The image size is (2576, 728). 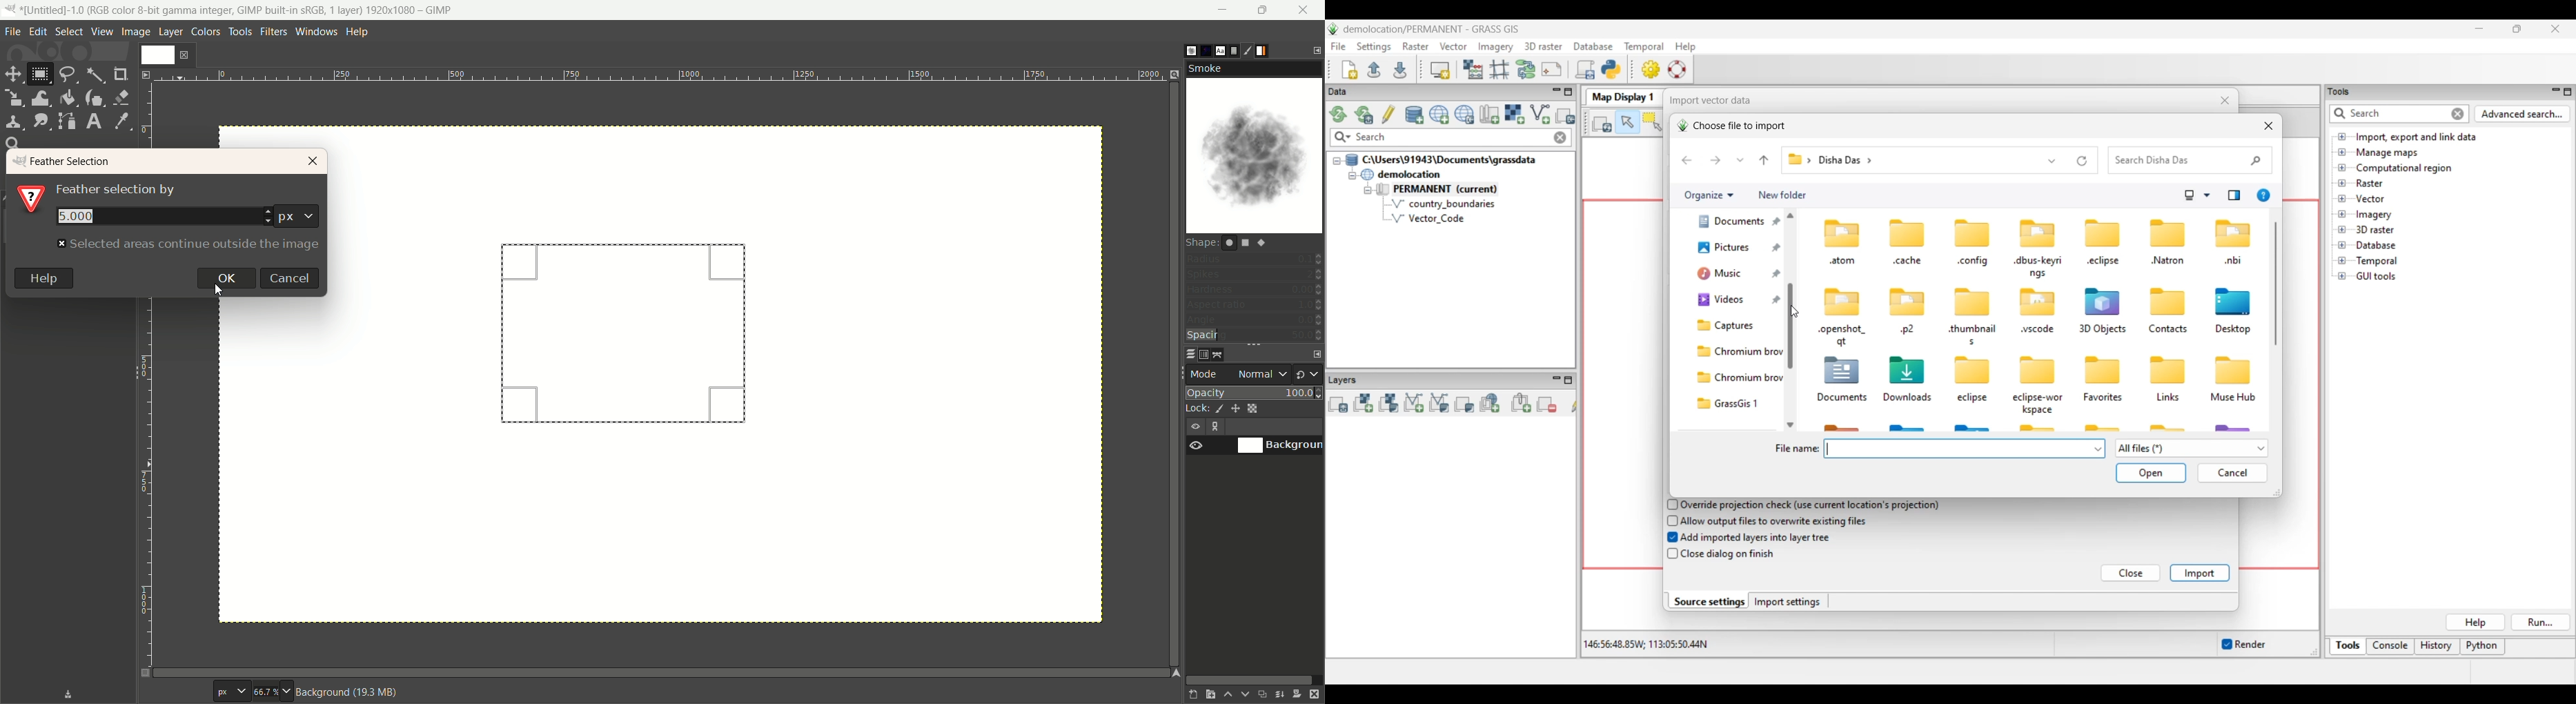 What do you see at coordinates (1736, 300) in the screenshot?
I see `Videos folder` at bounding box center [1736, 300].